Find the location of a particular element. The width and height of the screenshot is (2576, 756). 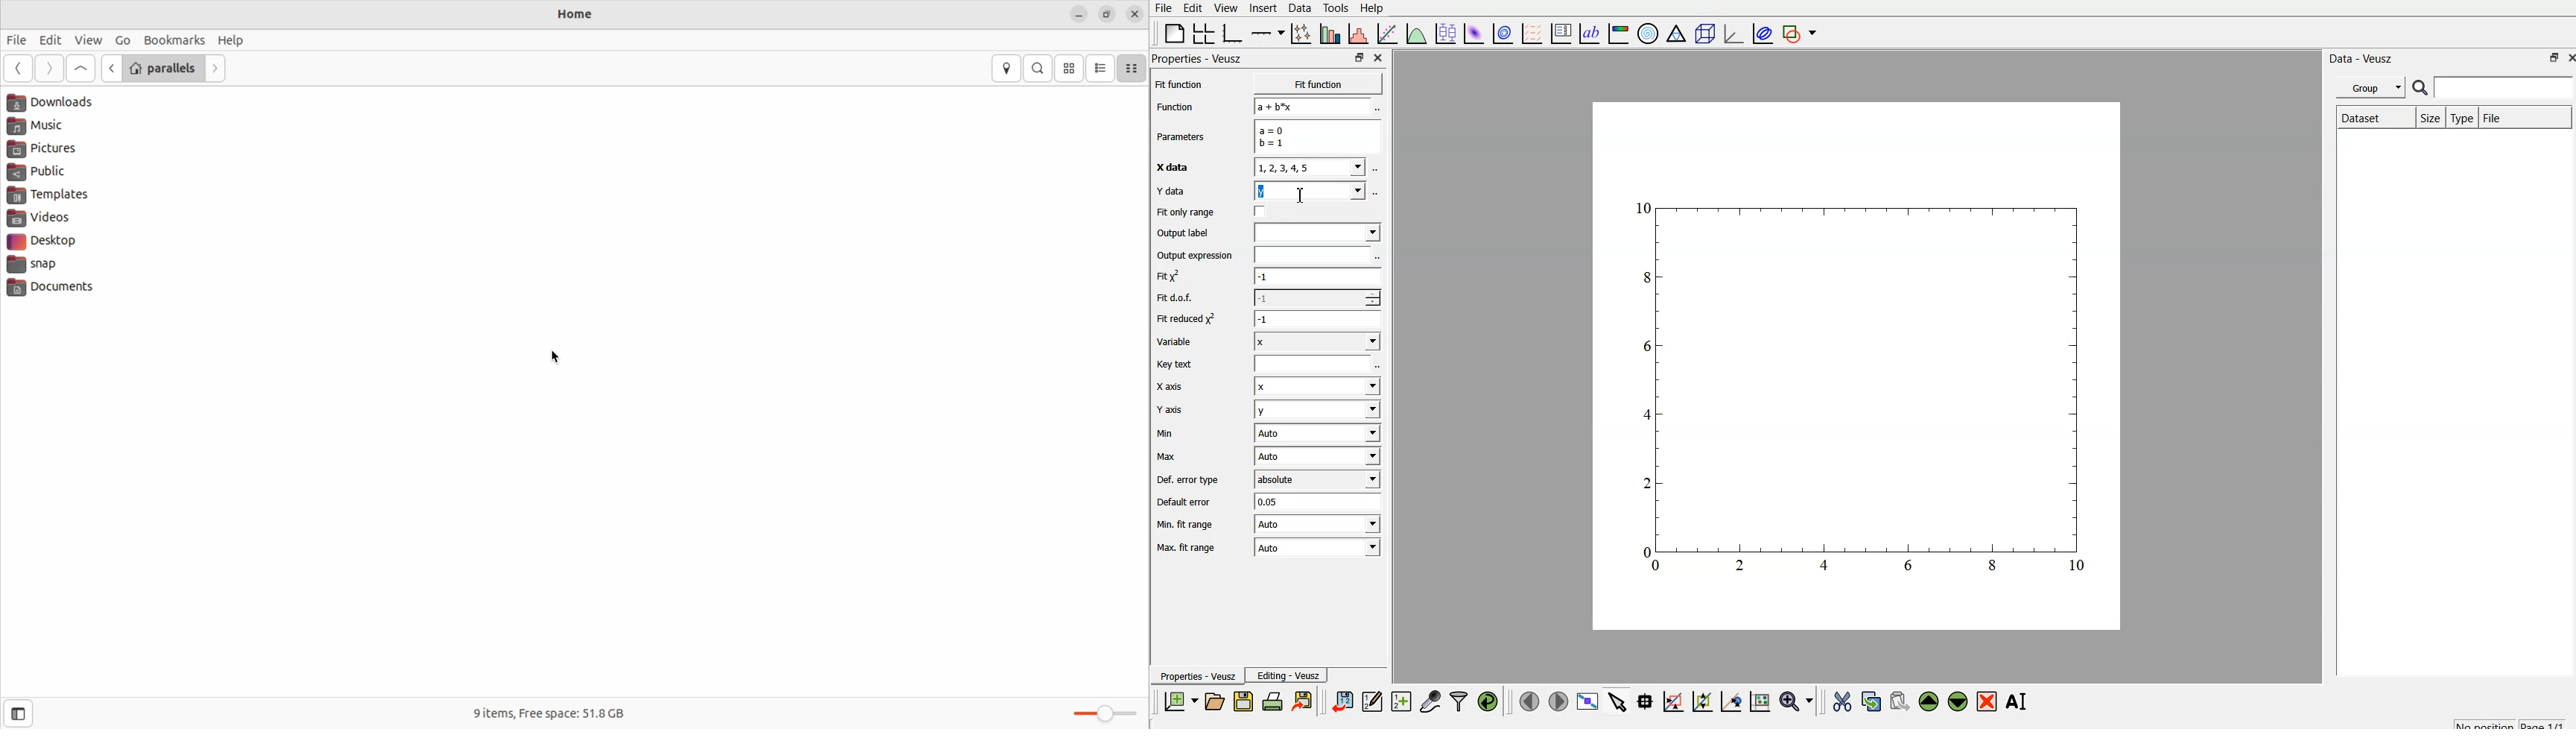

add axis on the plot is located at coordinates (1268, 34).